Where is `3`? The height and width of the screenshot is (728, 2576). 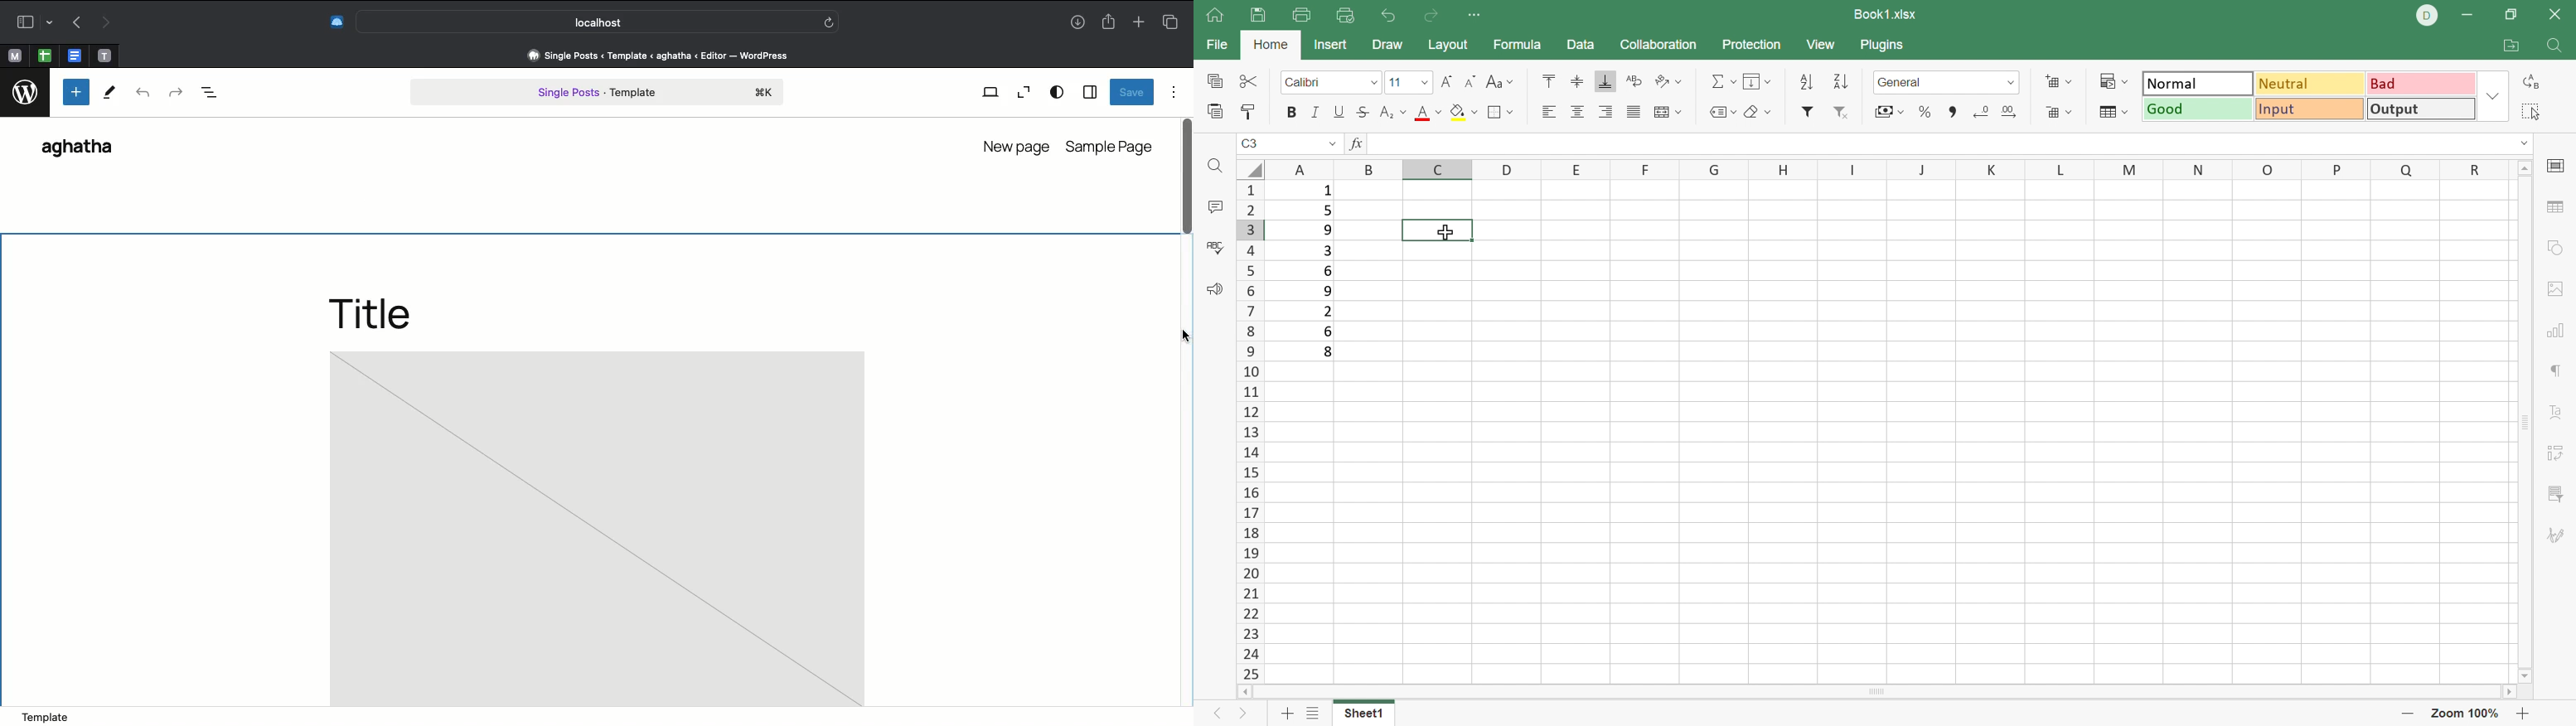
3 is located at coordinates (1327, 251).